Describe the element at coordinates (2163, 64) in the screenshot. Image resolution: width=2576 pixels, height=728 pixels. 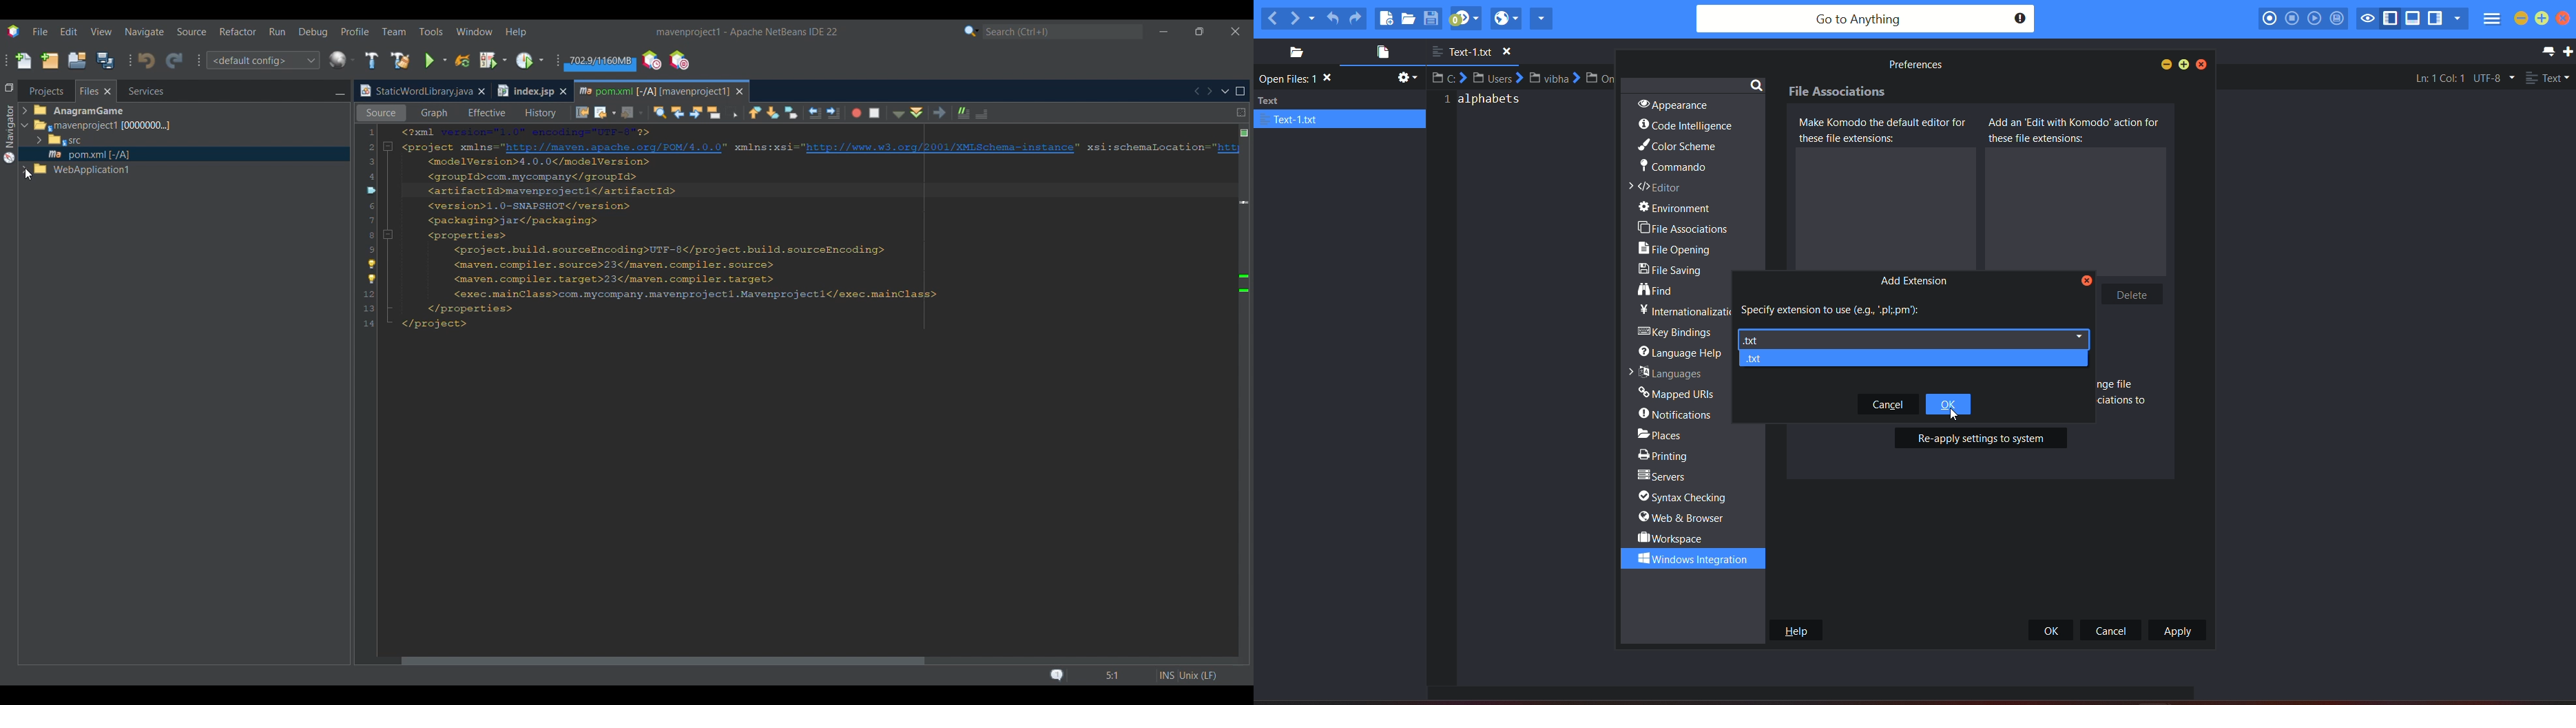
I see `minimize` at that location.